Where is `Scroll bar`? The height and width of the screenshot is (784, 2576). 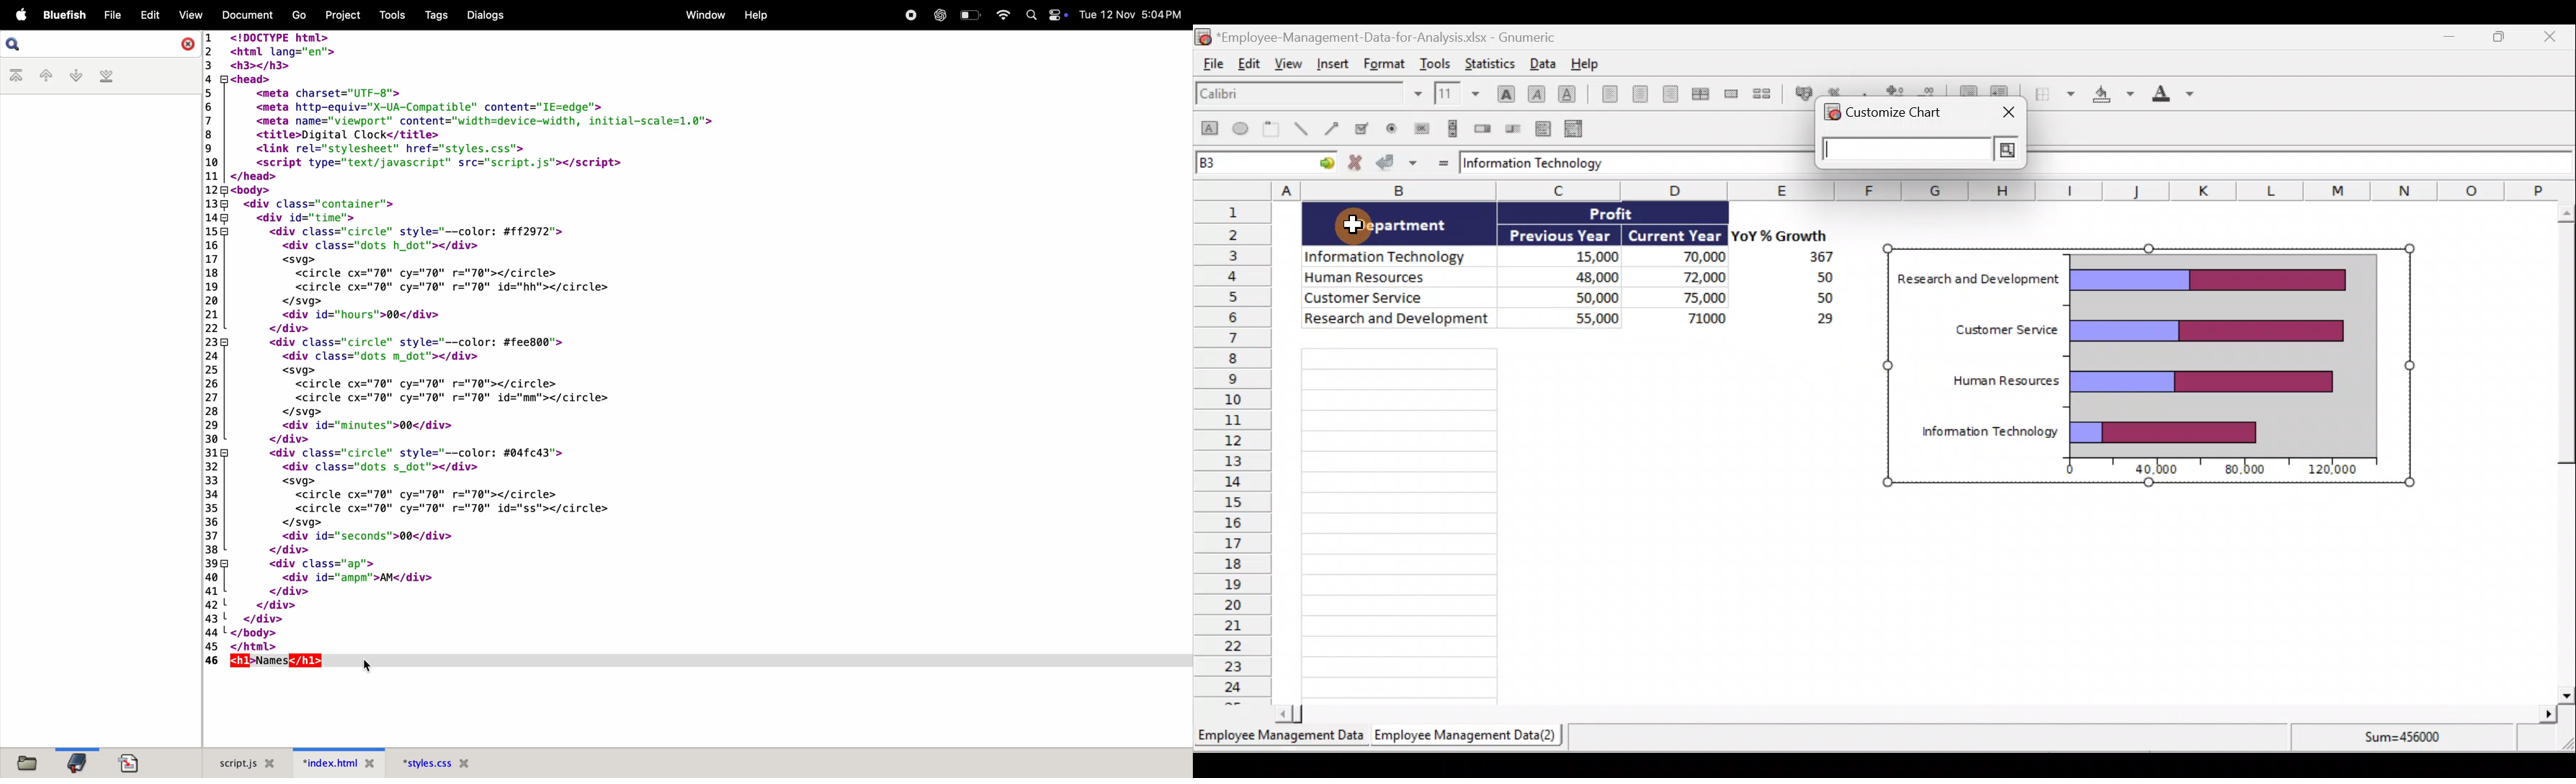 Scroll bar is located at coordinates (1916, 713).